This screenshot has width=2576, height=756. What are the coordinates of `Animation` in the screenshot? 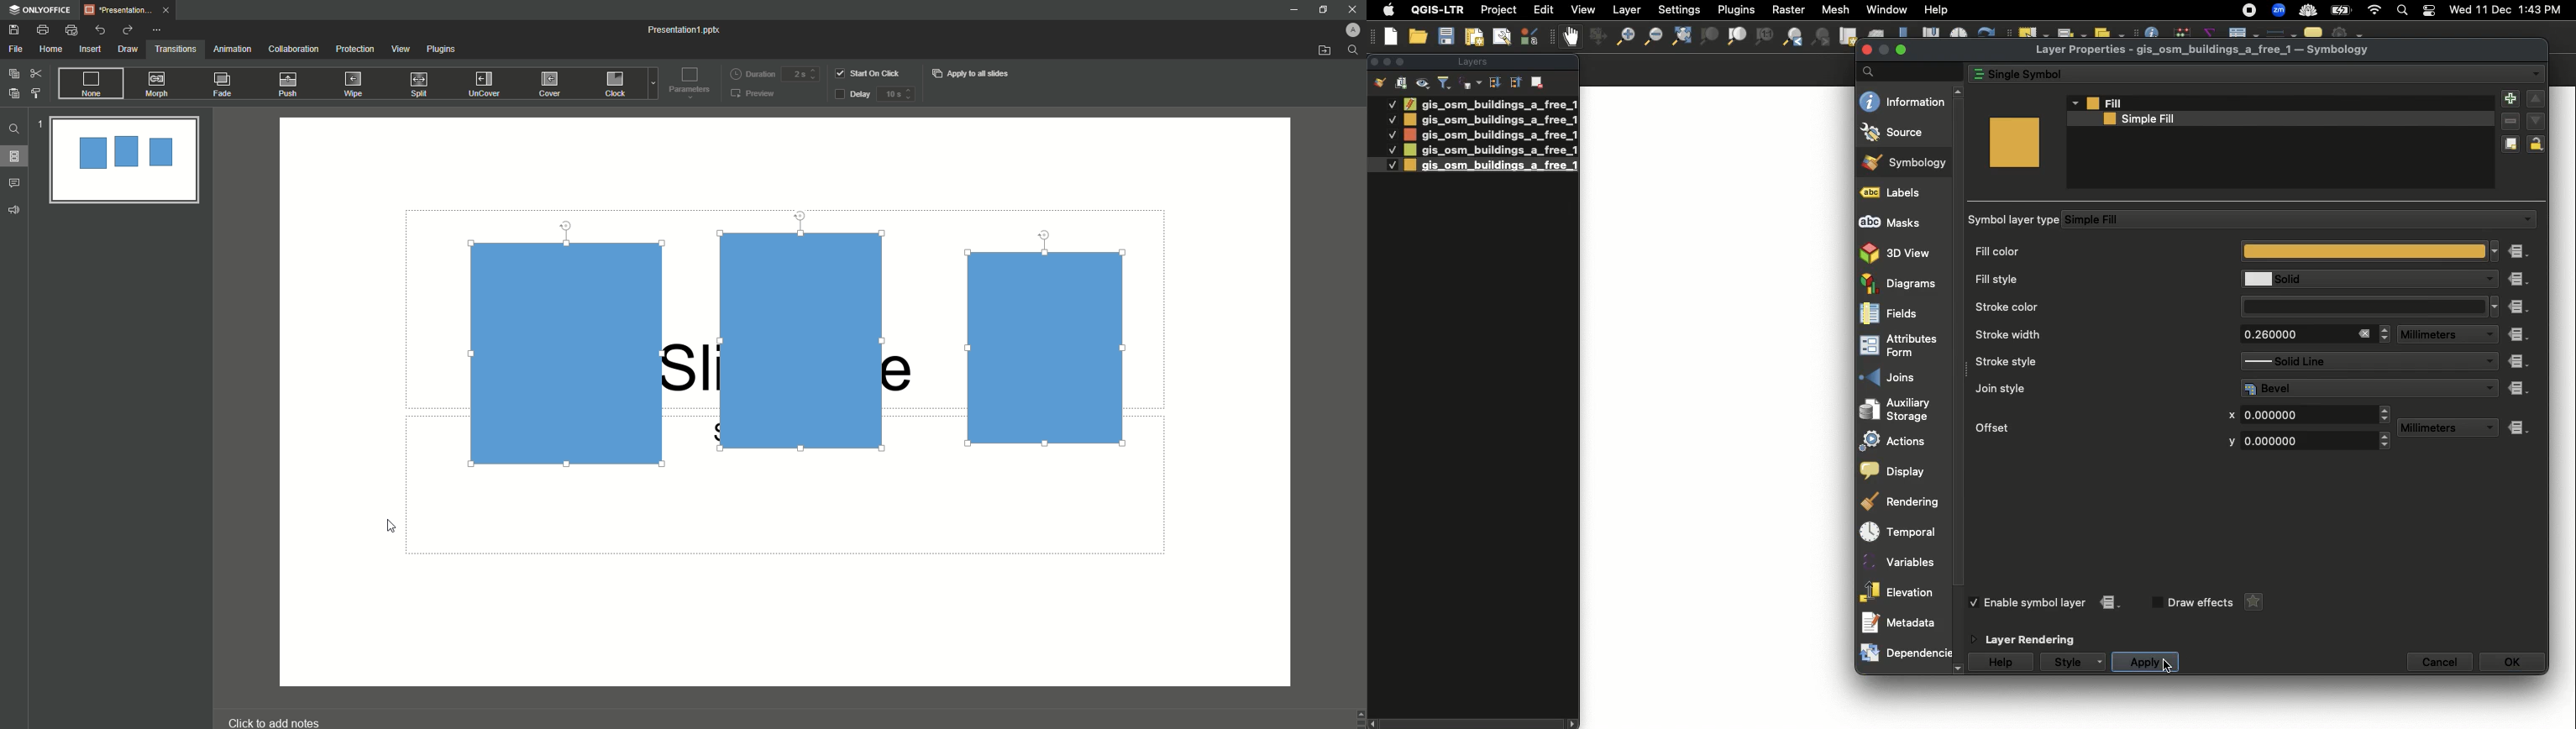 It's located at (231, 49).